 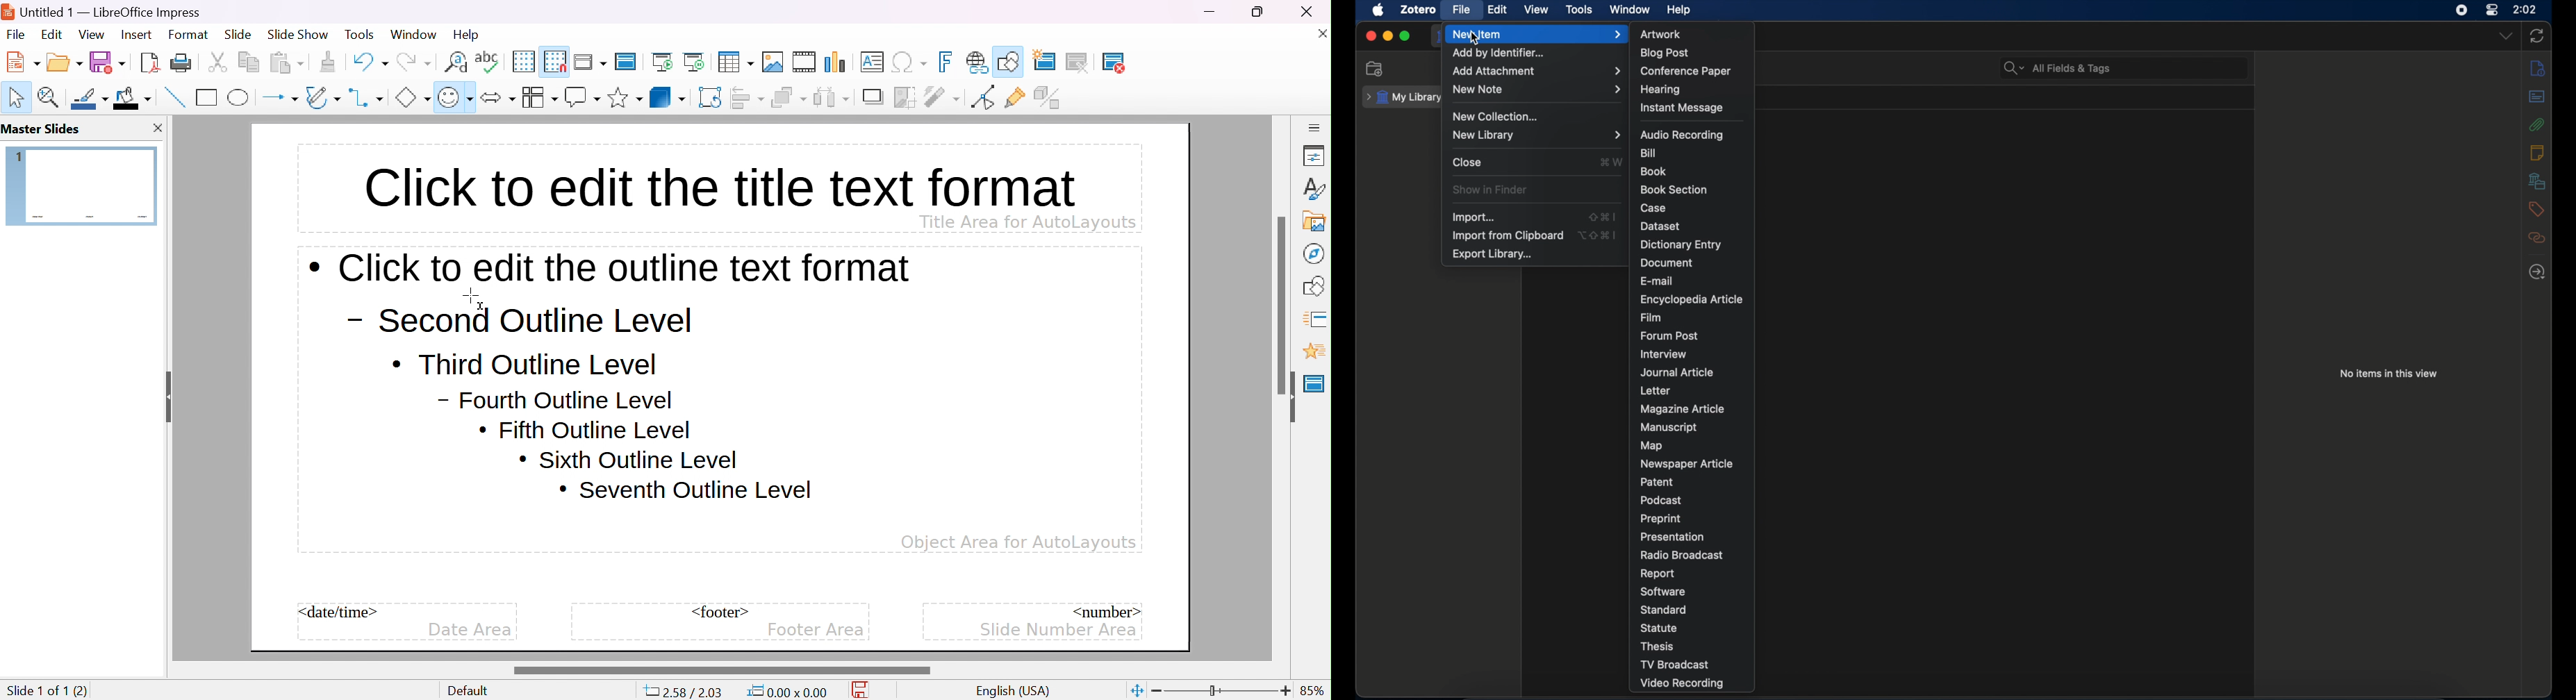 I want to click on close, so click(x=1467, y=162).